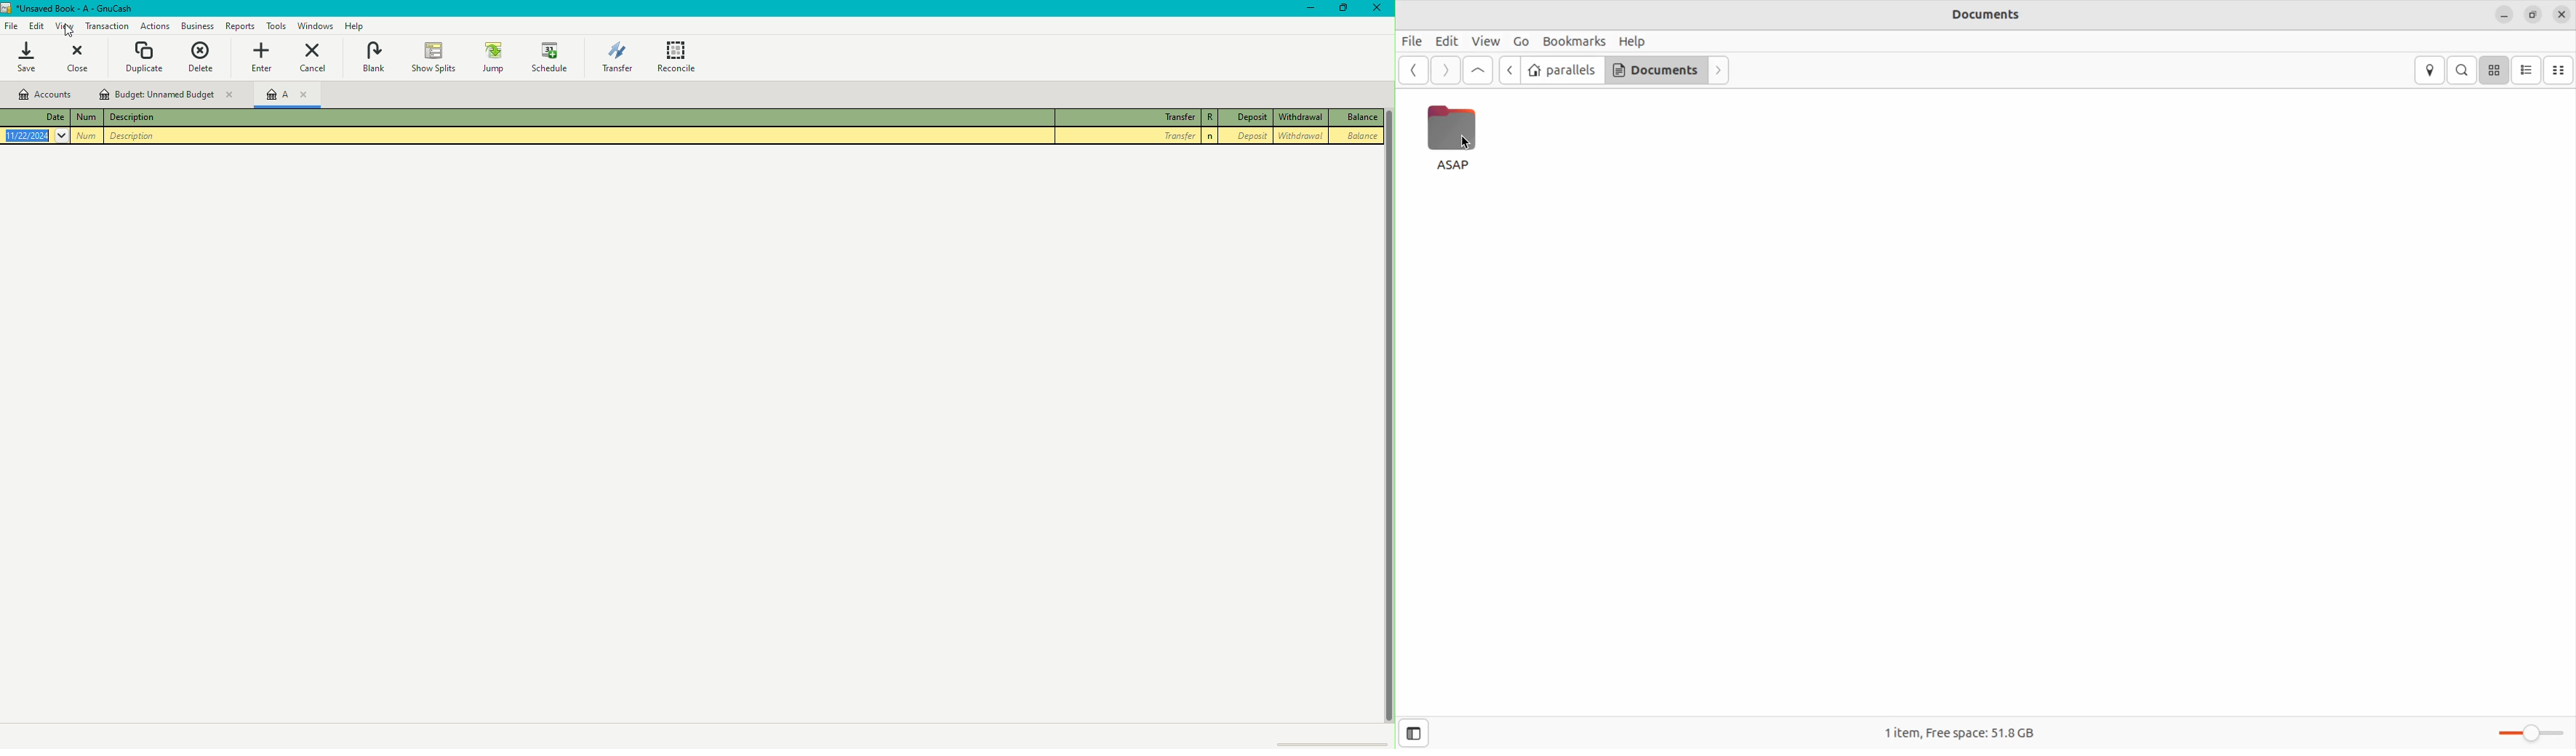 This screenshot has width=2576, height=756. What do you see at coordinates (2561, 70) in the screenshot?
I see `compact view` at bounding box center [2561, 70].